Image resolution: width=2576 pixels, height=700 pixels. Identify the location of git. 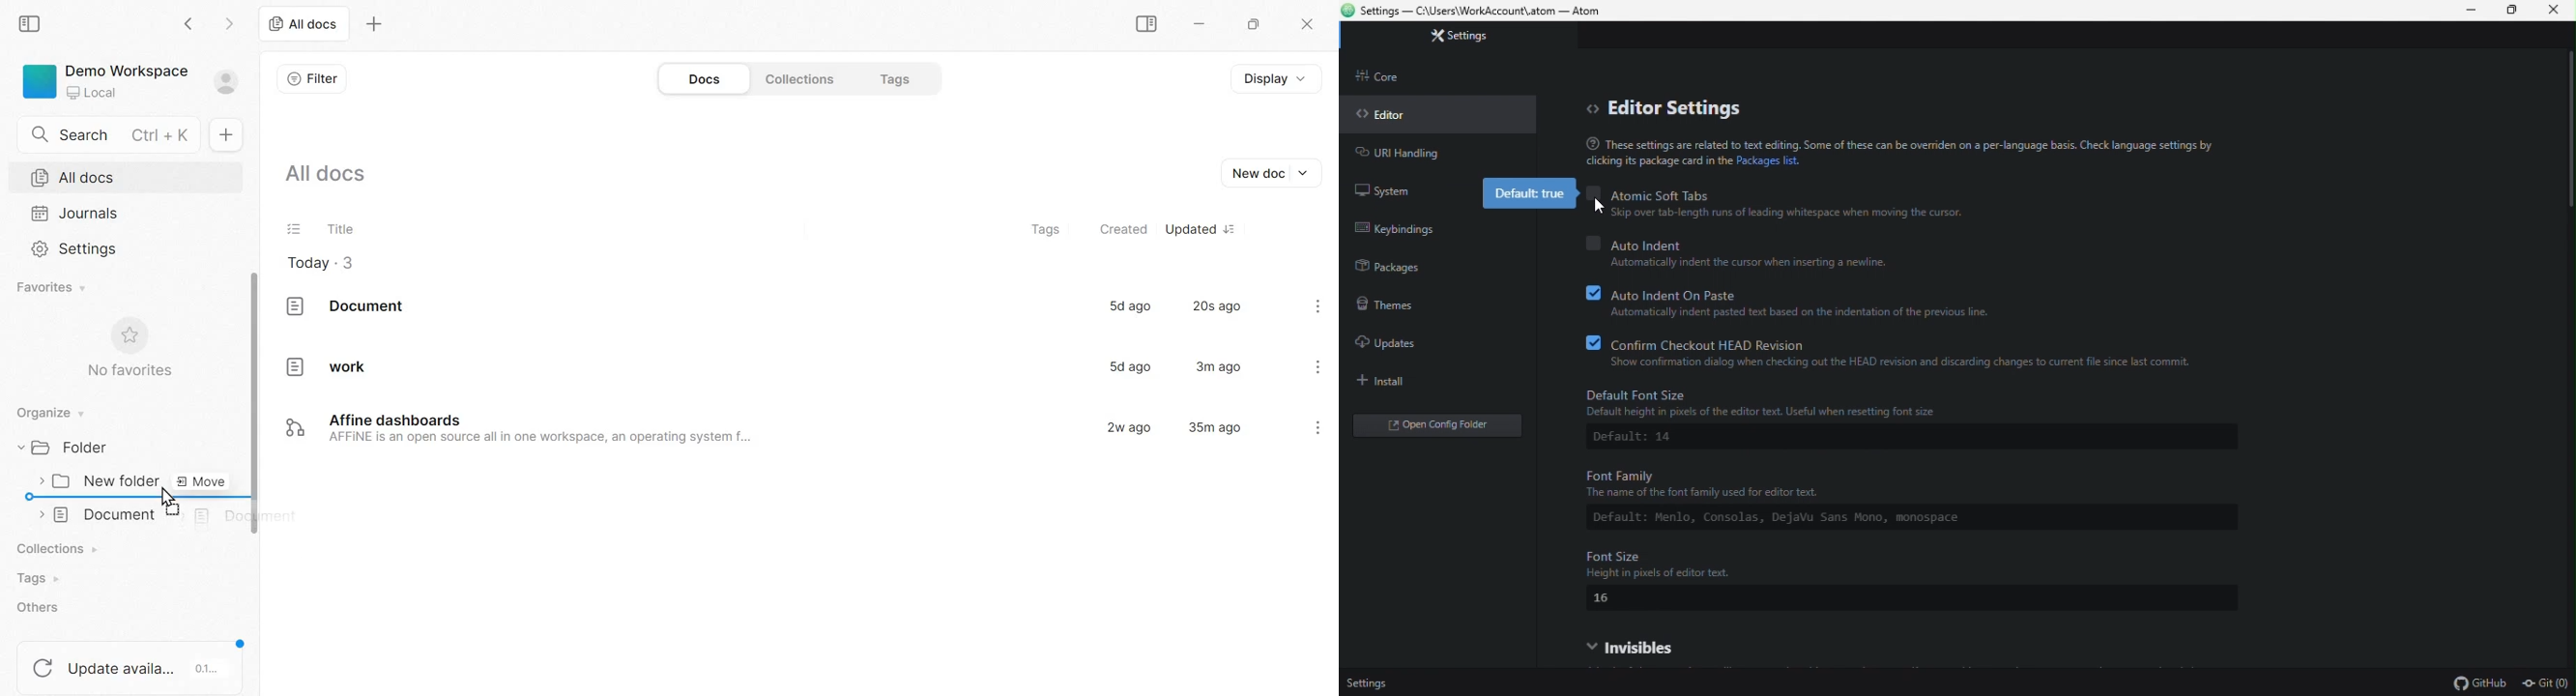
(2547, 681).